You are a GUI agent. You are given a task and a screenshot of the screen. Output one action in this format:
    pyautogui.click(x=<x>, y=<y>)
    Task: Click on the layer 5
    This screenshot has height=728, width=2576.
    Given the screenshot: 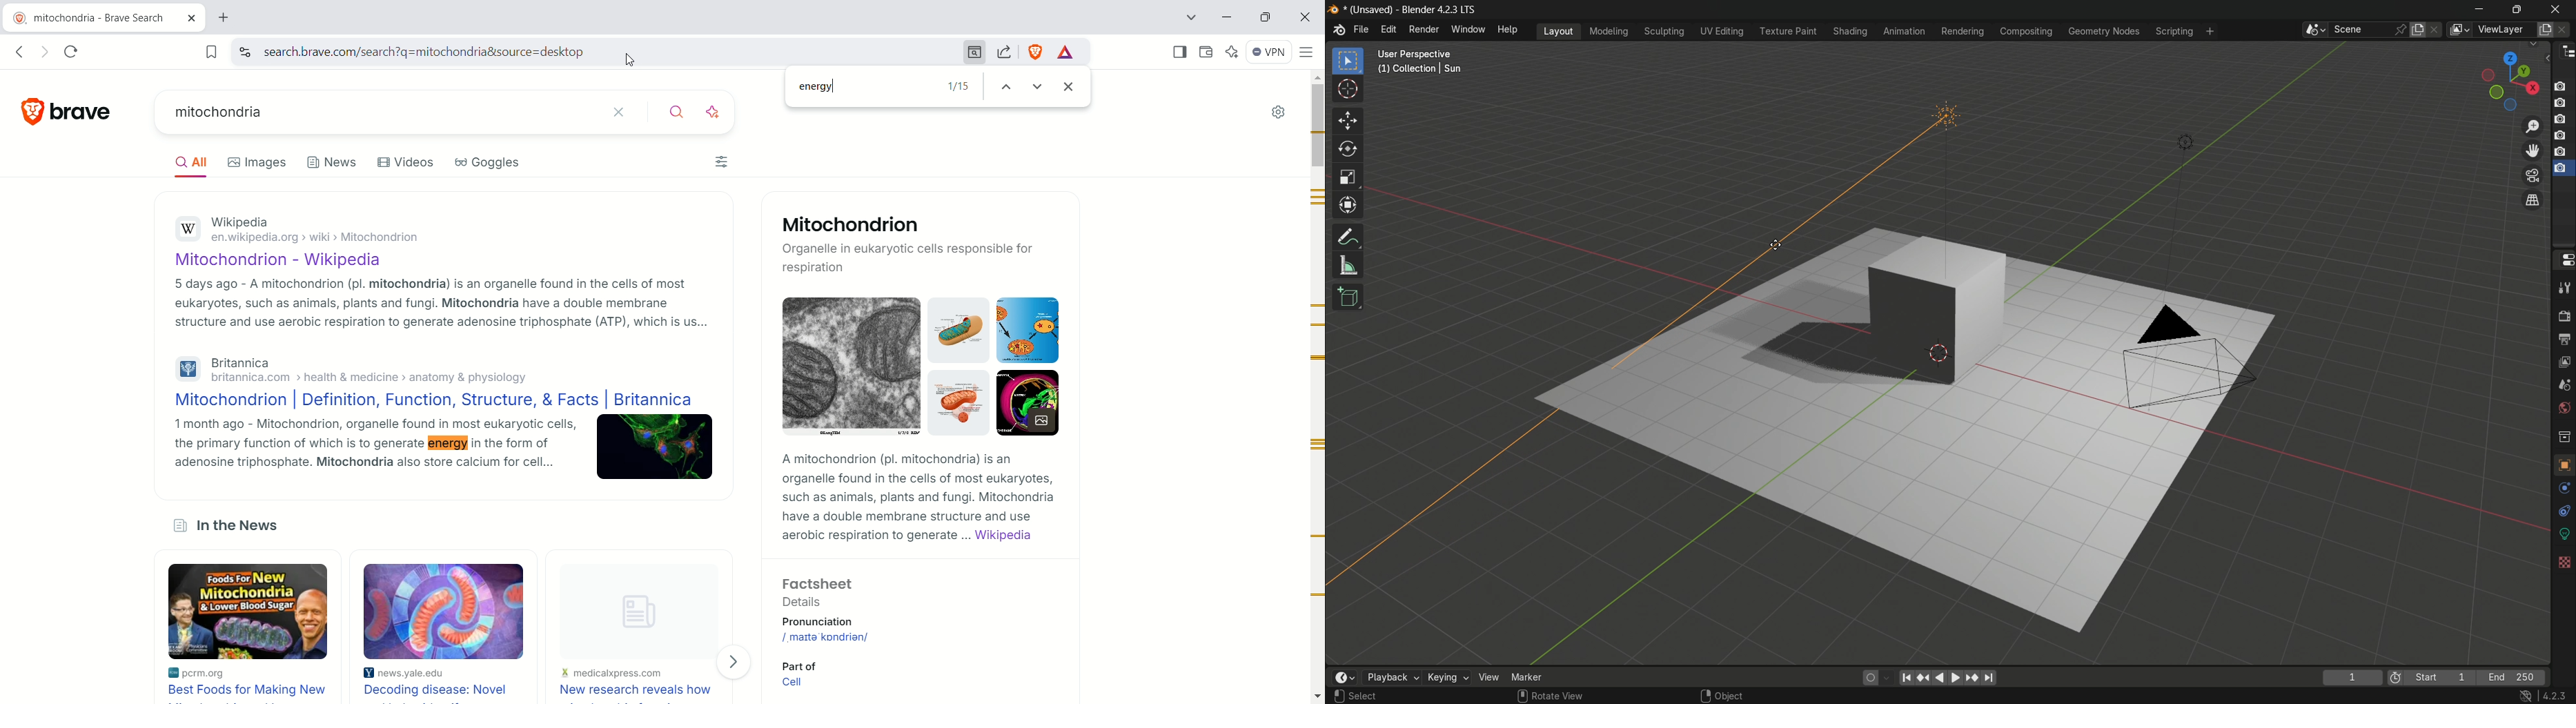 What is the action you would take?
    pyautogui.click(x=2560, y=152)
    